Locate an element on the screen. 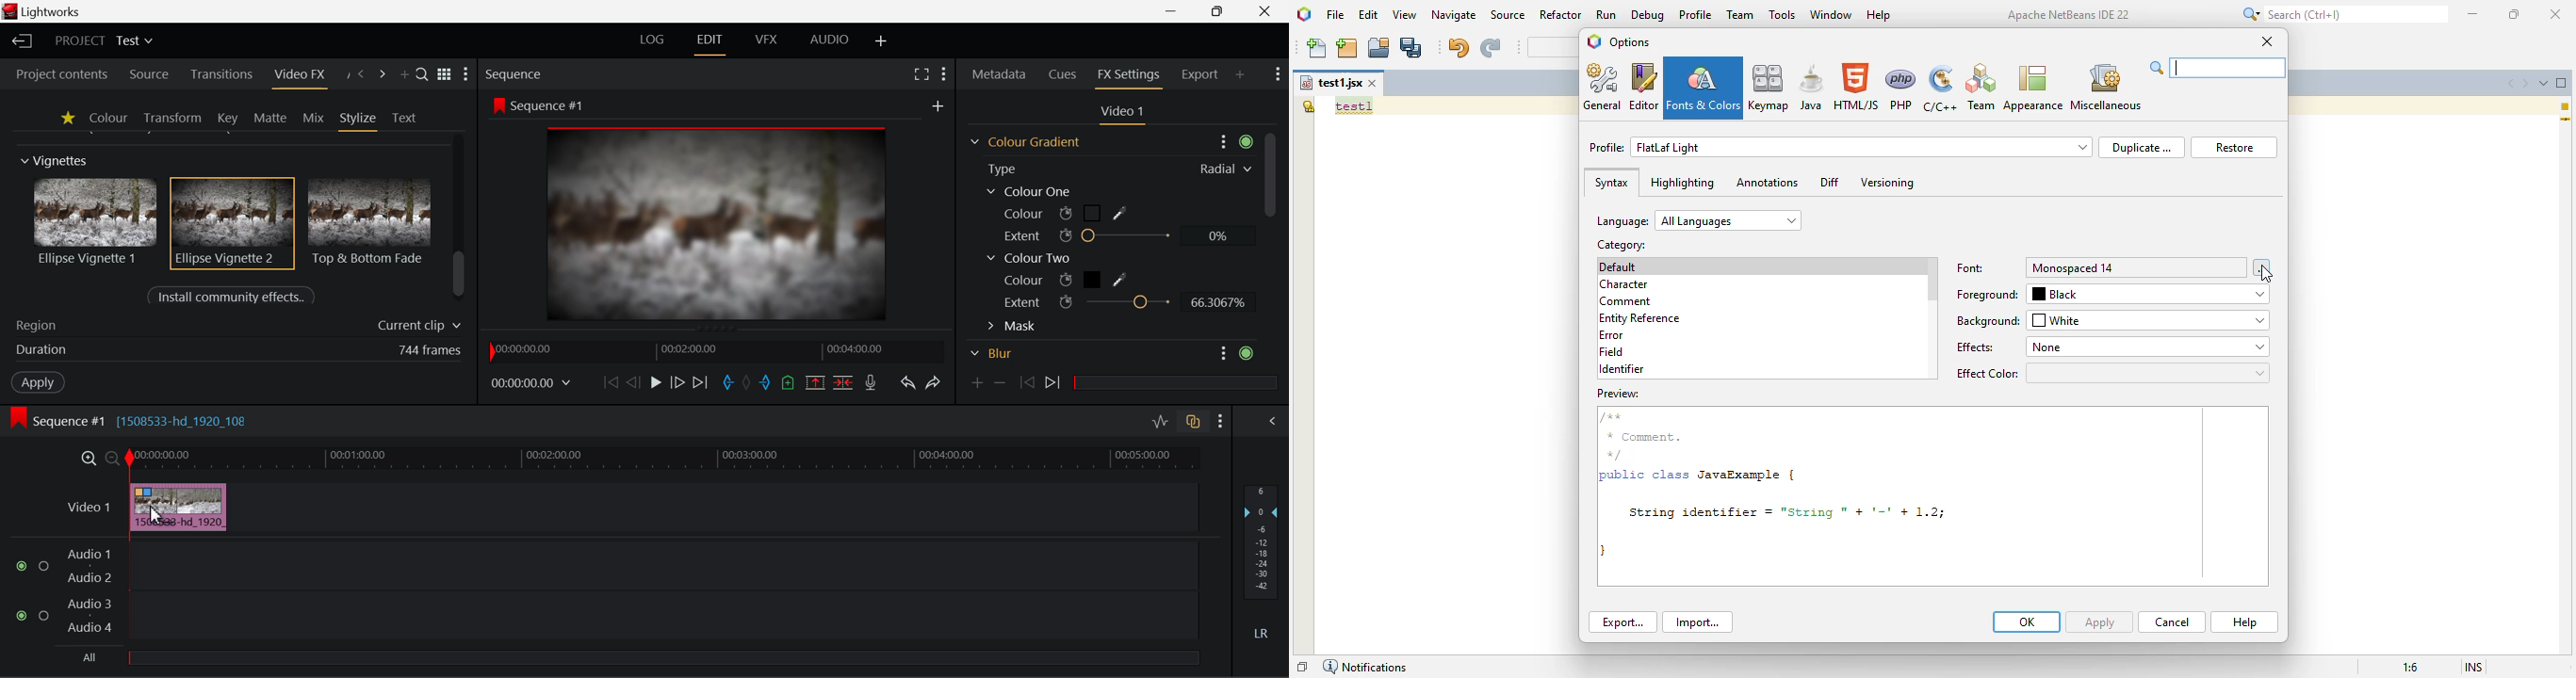  Add Layout is located at coordinates (882, 41).